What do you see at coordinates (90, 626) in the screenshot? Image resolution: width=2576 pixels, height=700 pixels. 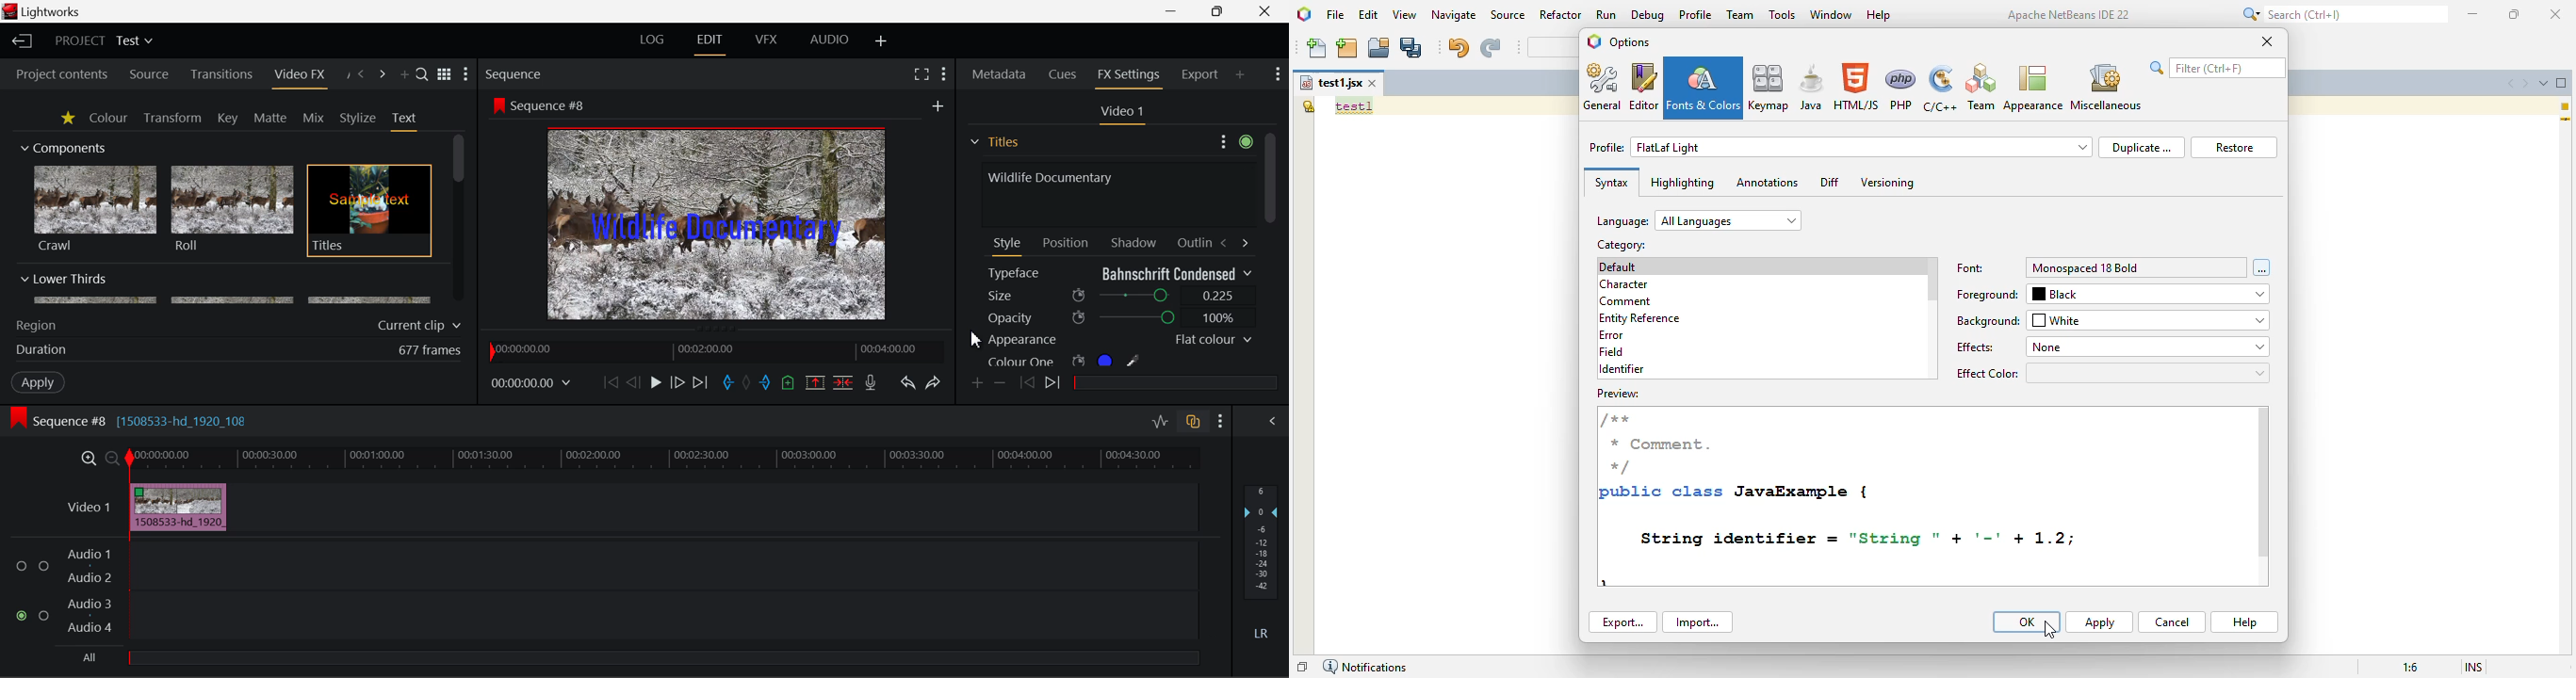 I see `Audio 4` at bounding box center [90, 626].